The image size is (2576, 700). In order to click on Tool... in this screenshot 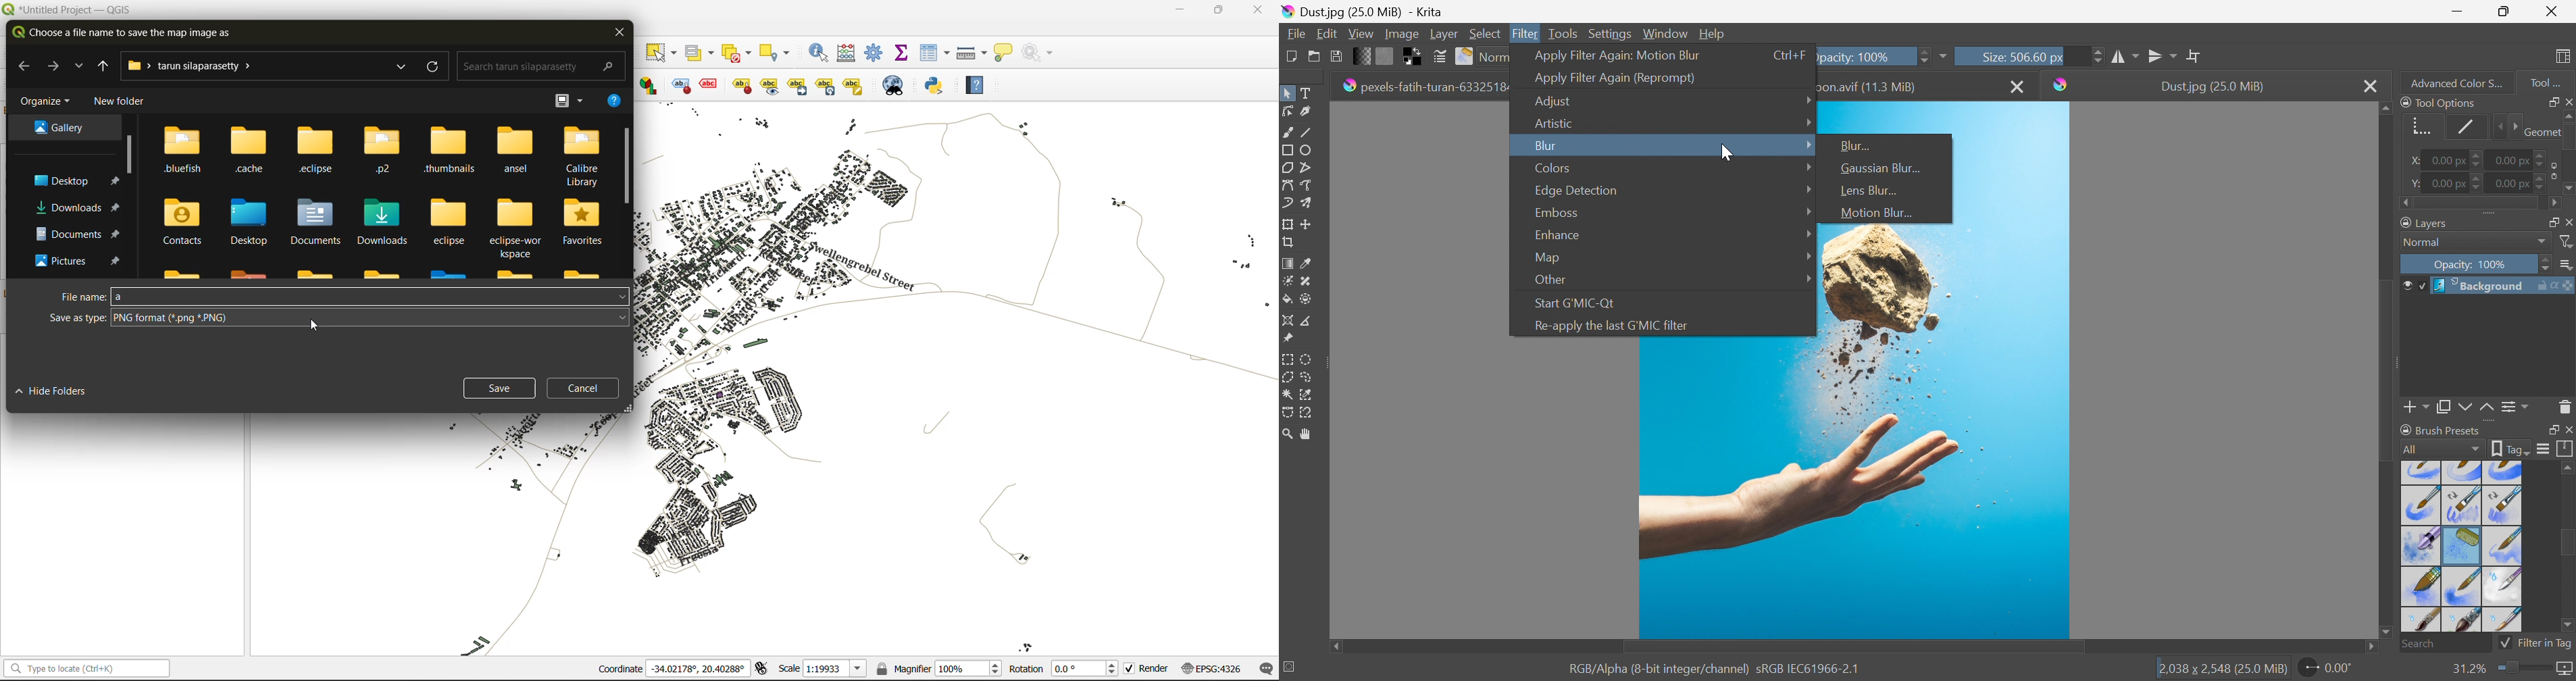, I will do `click(2552, 80)`.